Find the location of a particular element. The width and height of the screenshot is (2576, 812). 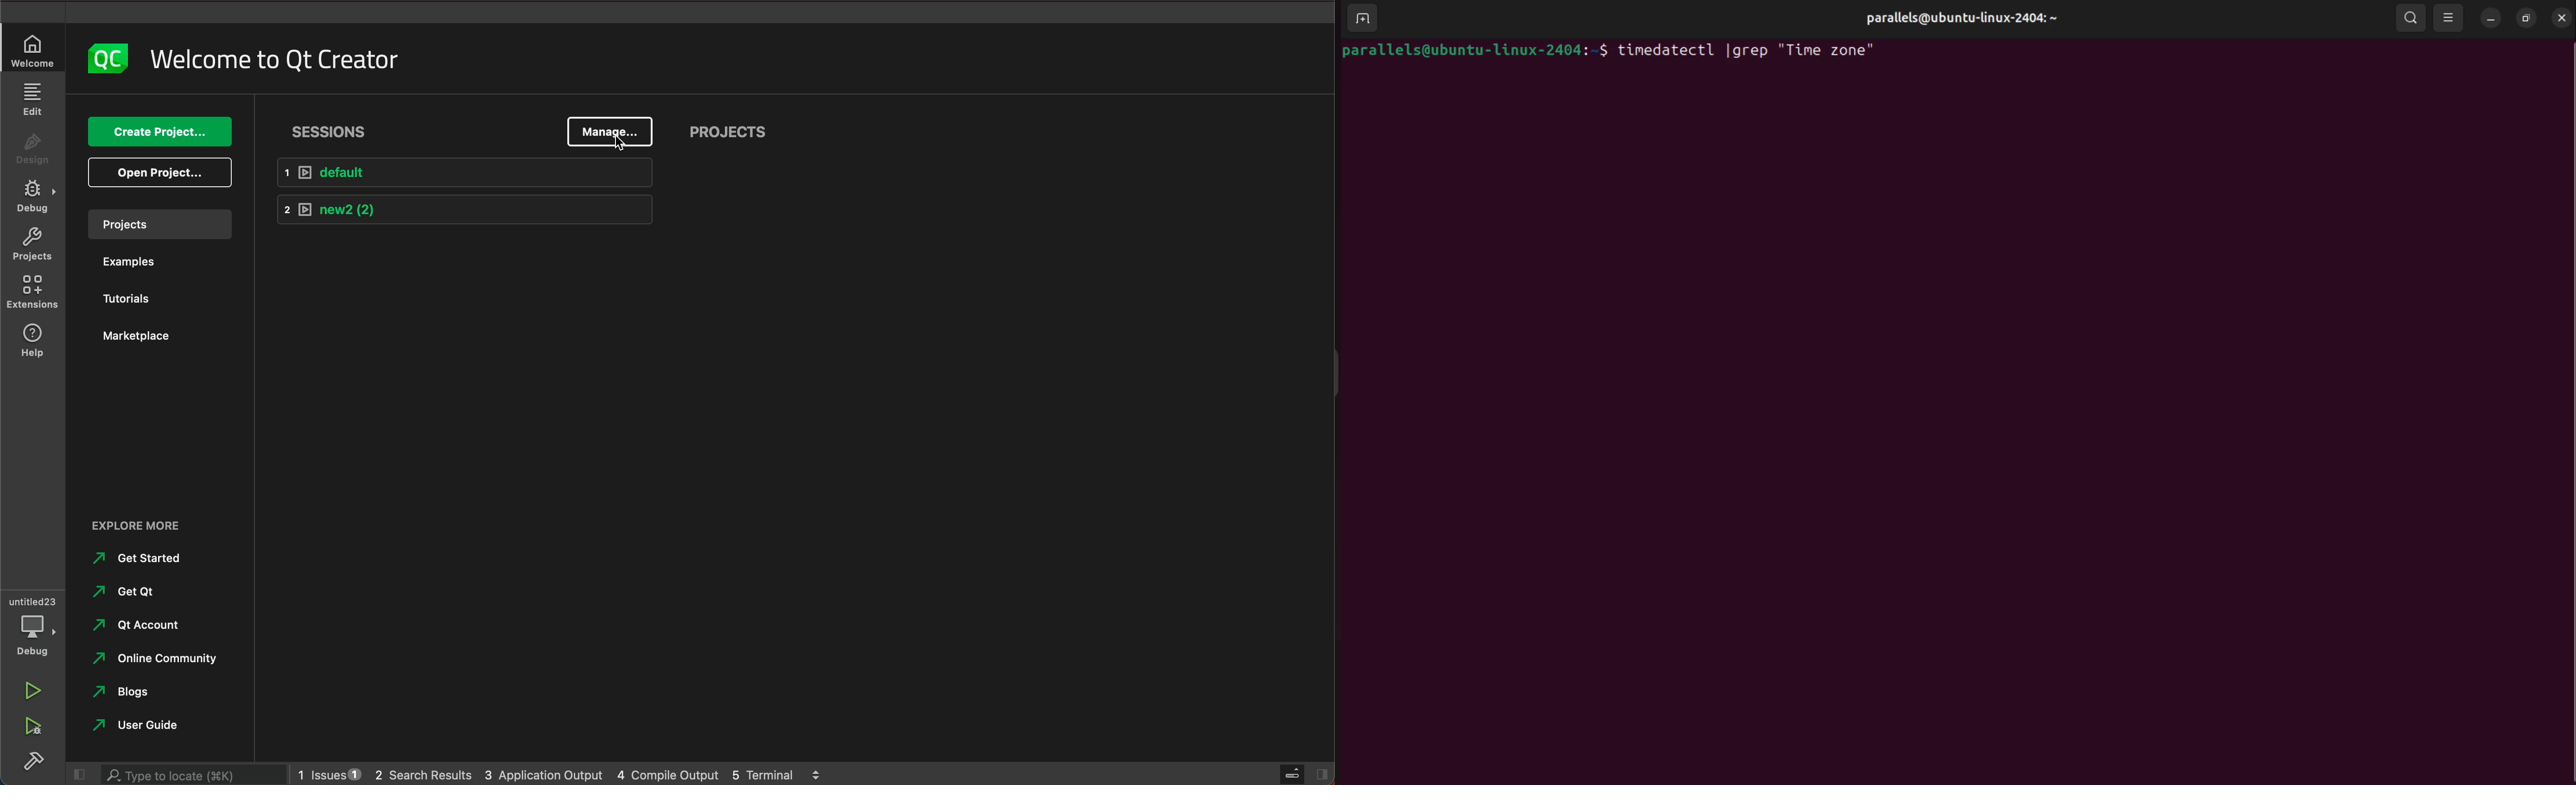

view options is located at coordinates (2450, 16).